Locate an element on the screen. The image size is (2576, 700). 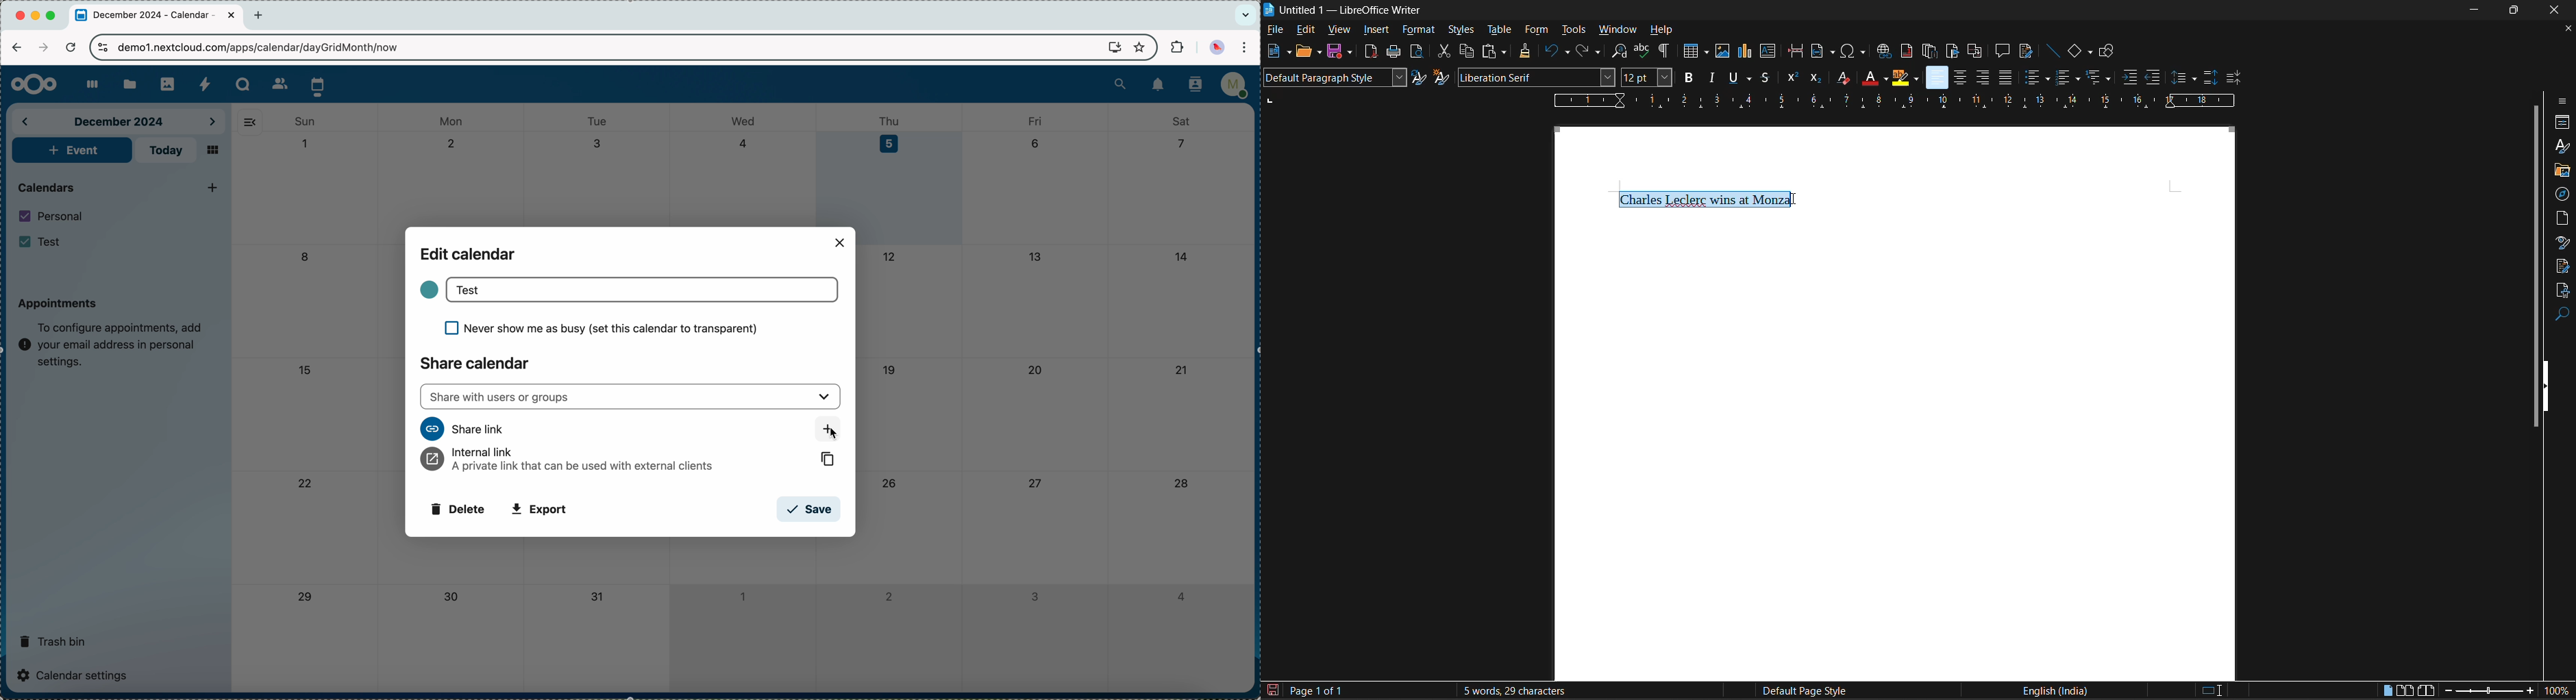
styles is located at coordinates (1462, 31).